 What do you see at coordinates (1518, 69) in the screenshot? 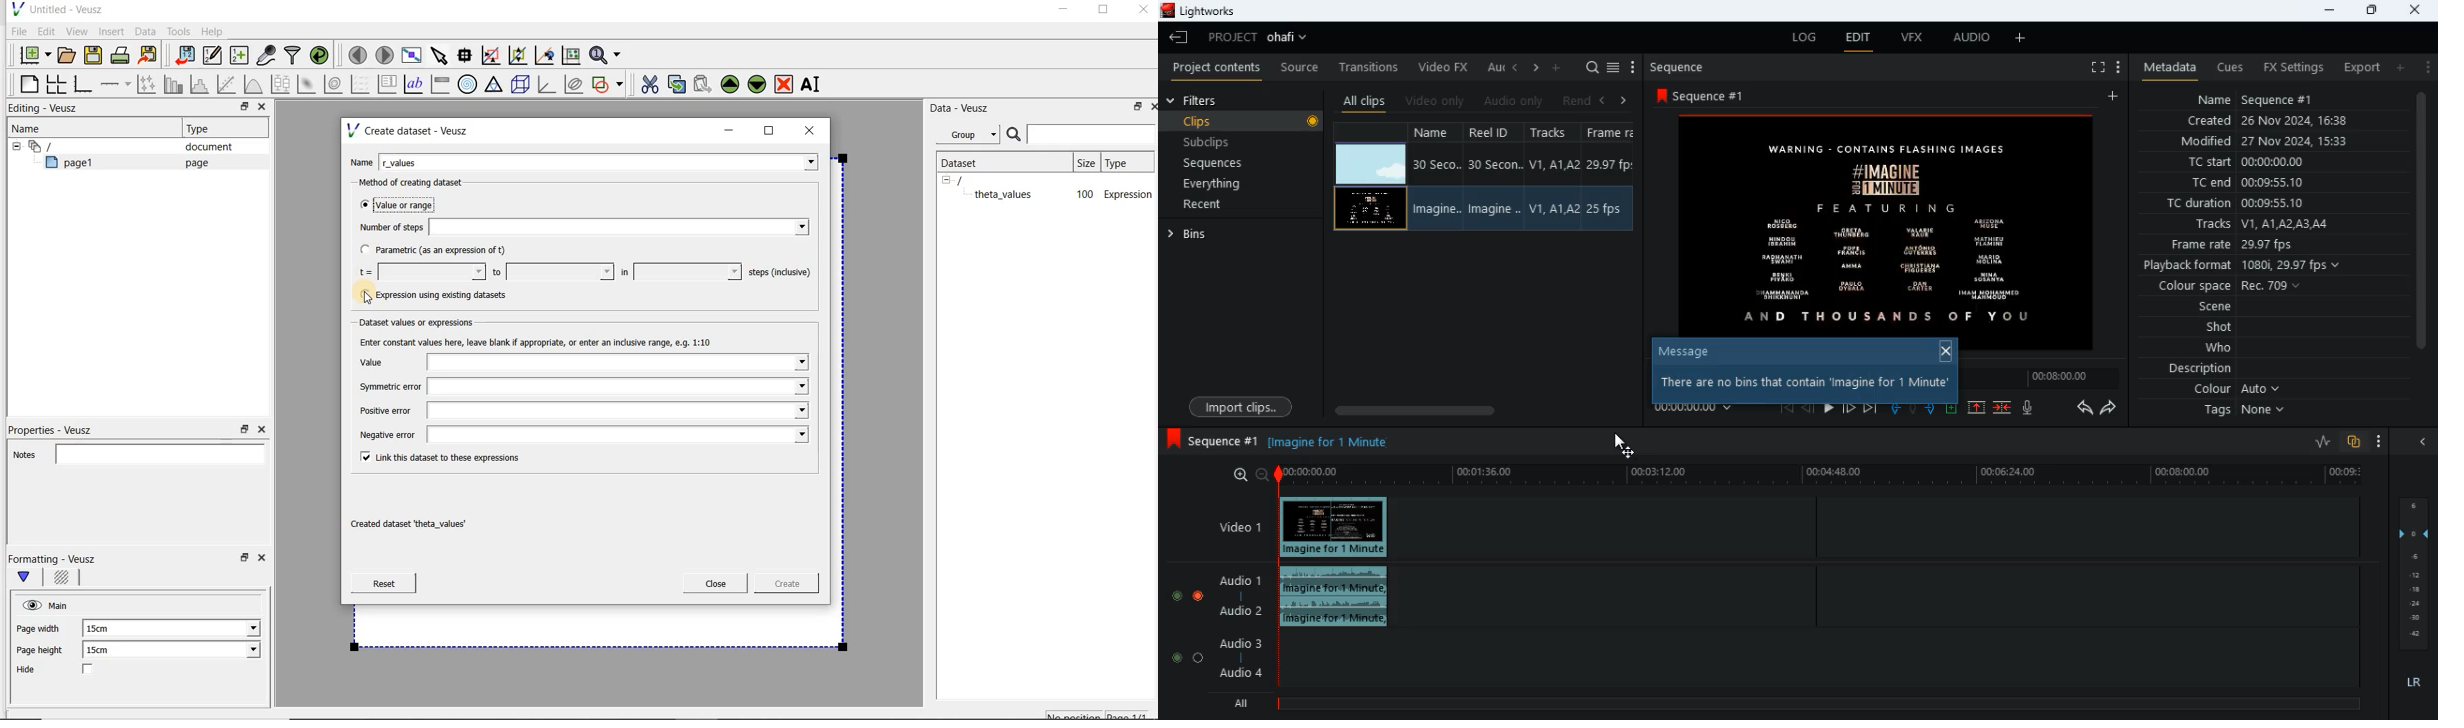
I see `left` at bounding box center [1518, 69].